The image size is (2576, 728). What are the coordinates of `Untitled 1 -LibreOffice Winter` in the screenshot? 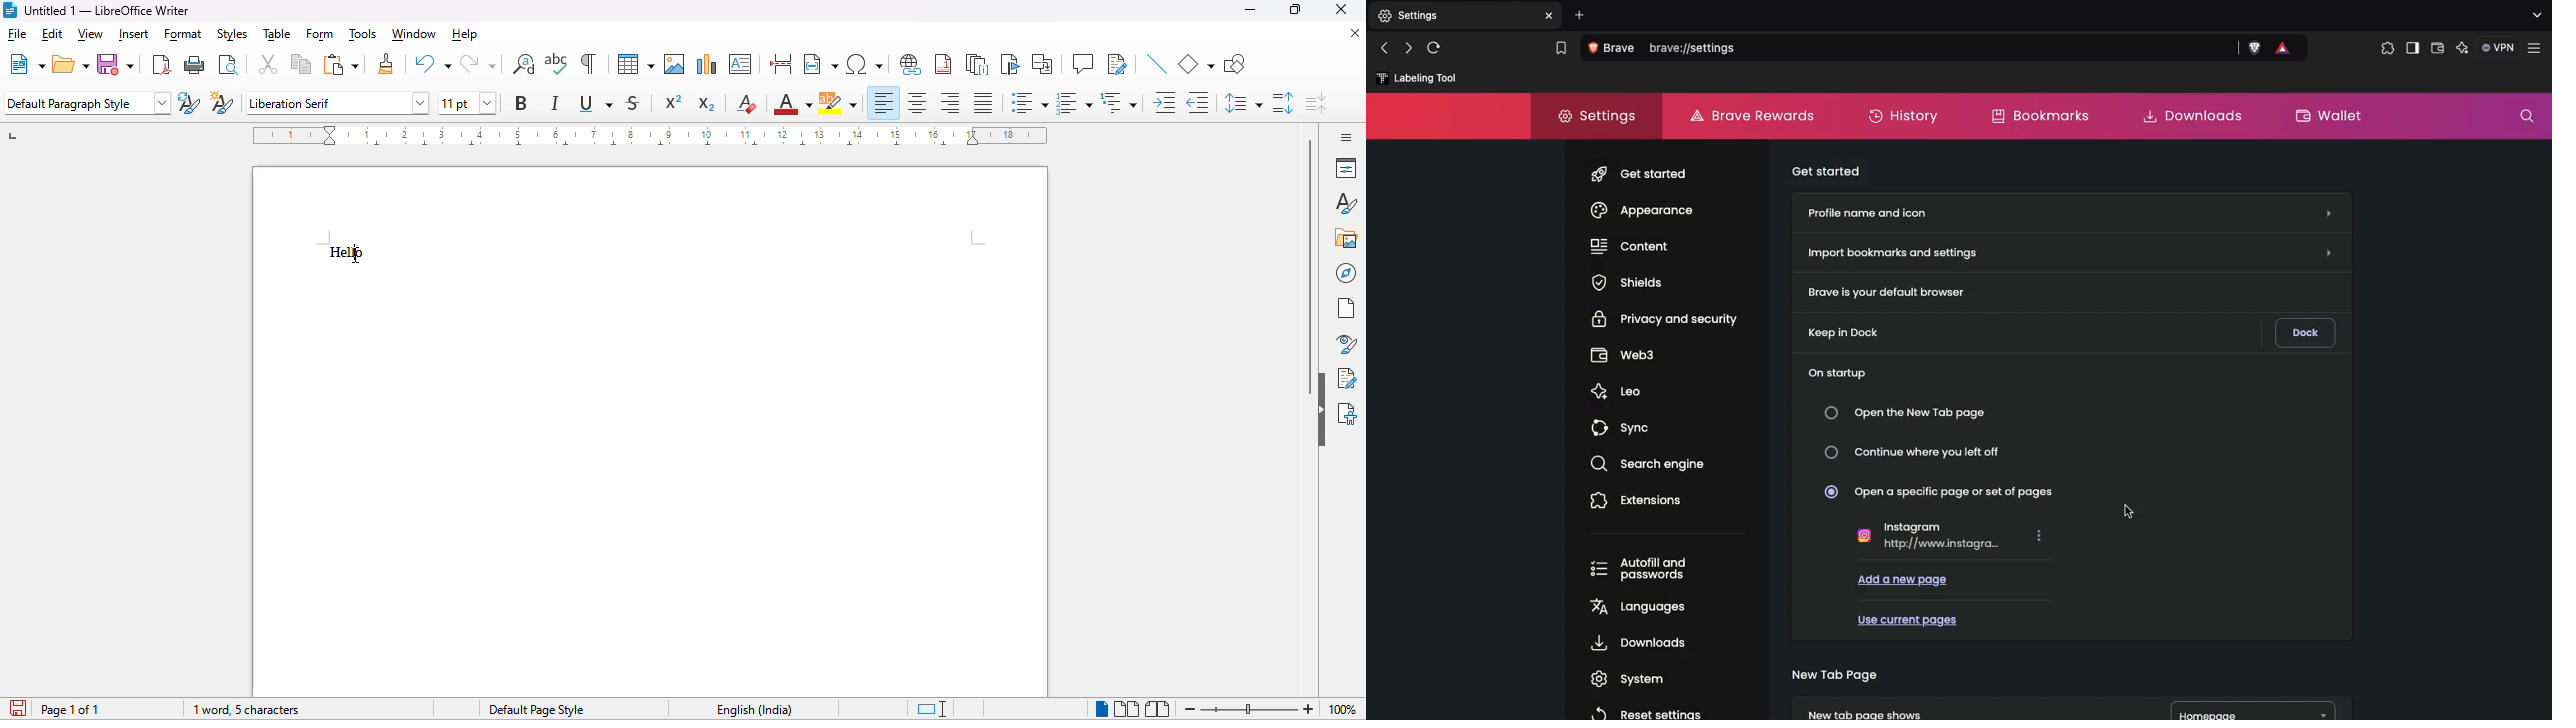 It's located at (110, 10).